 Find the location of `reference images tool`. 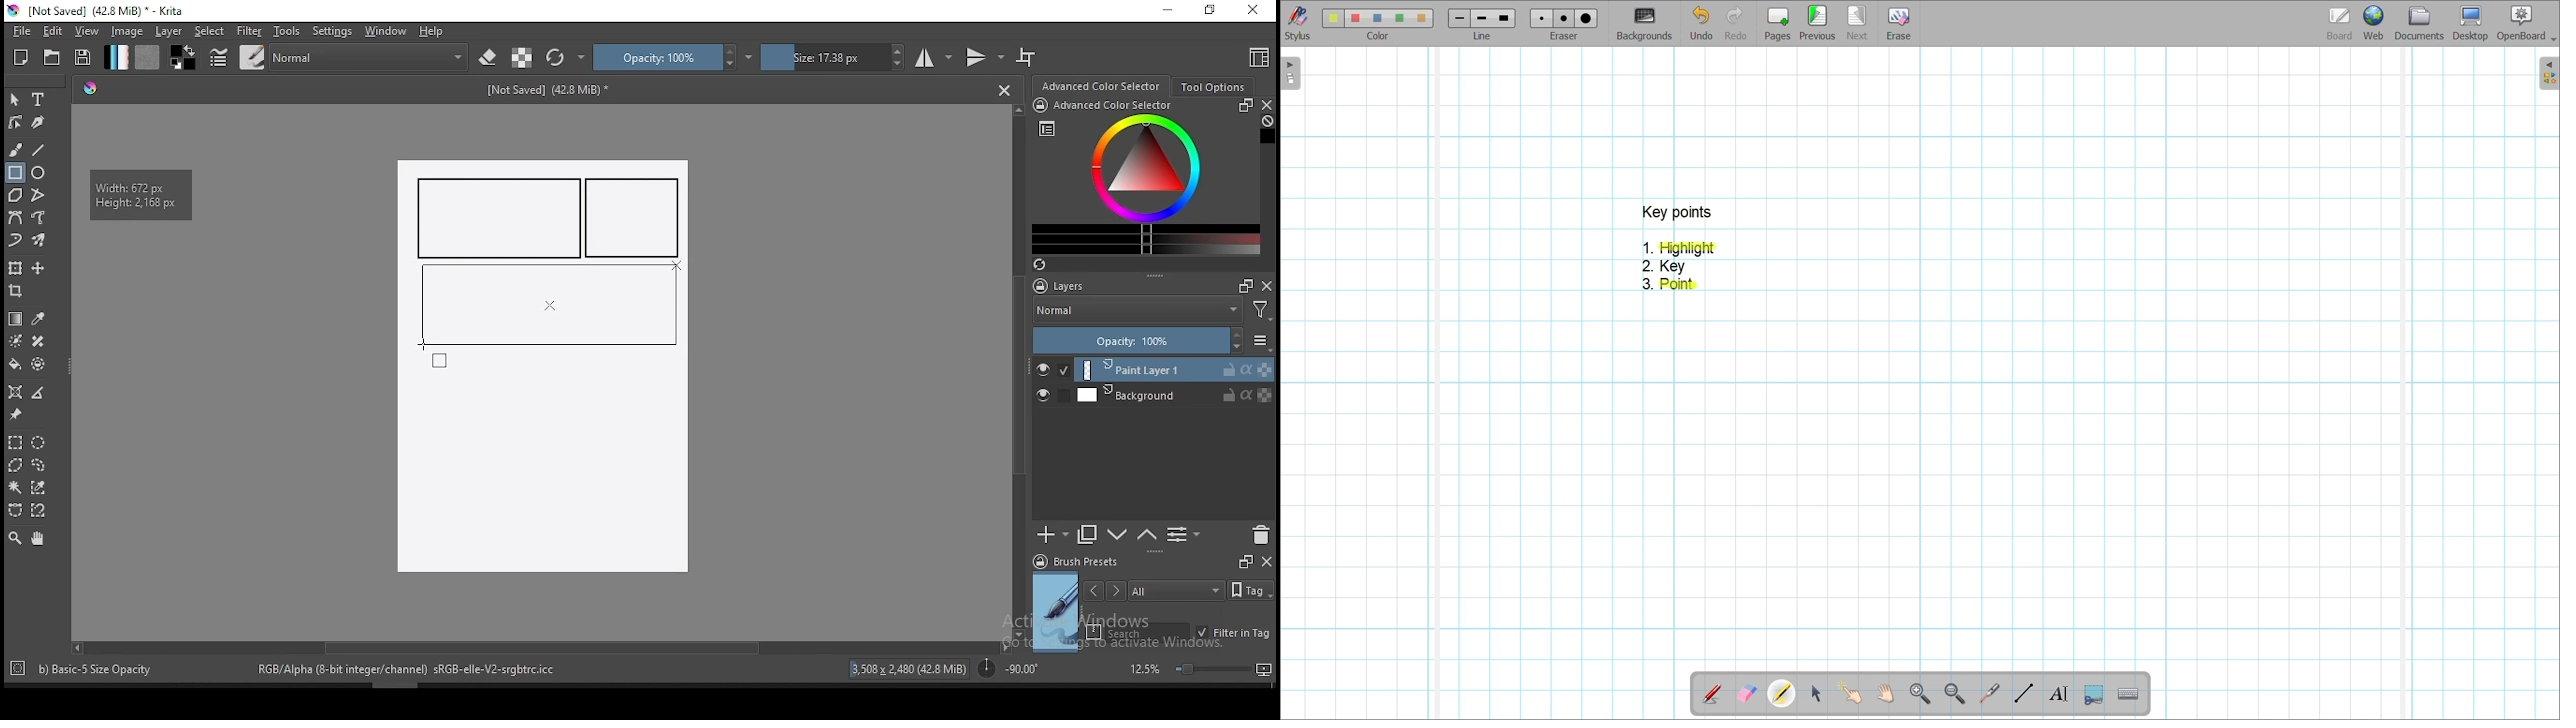

reference images tool is located at coordinates (14, 415).